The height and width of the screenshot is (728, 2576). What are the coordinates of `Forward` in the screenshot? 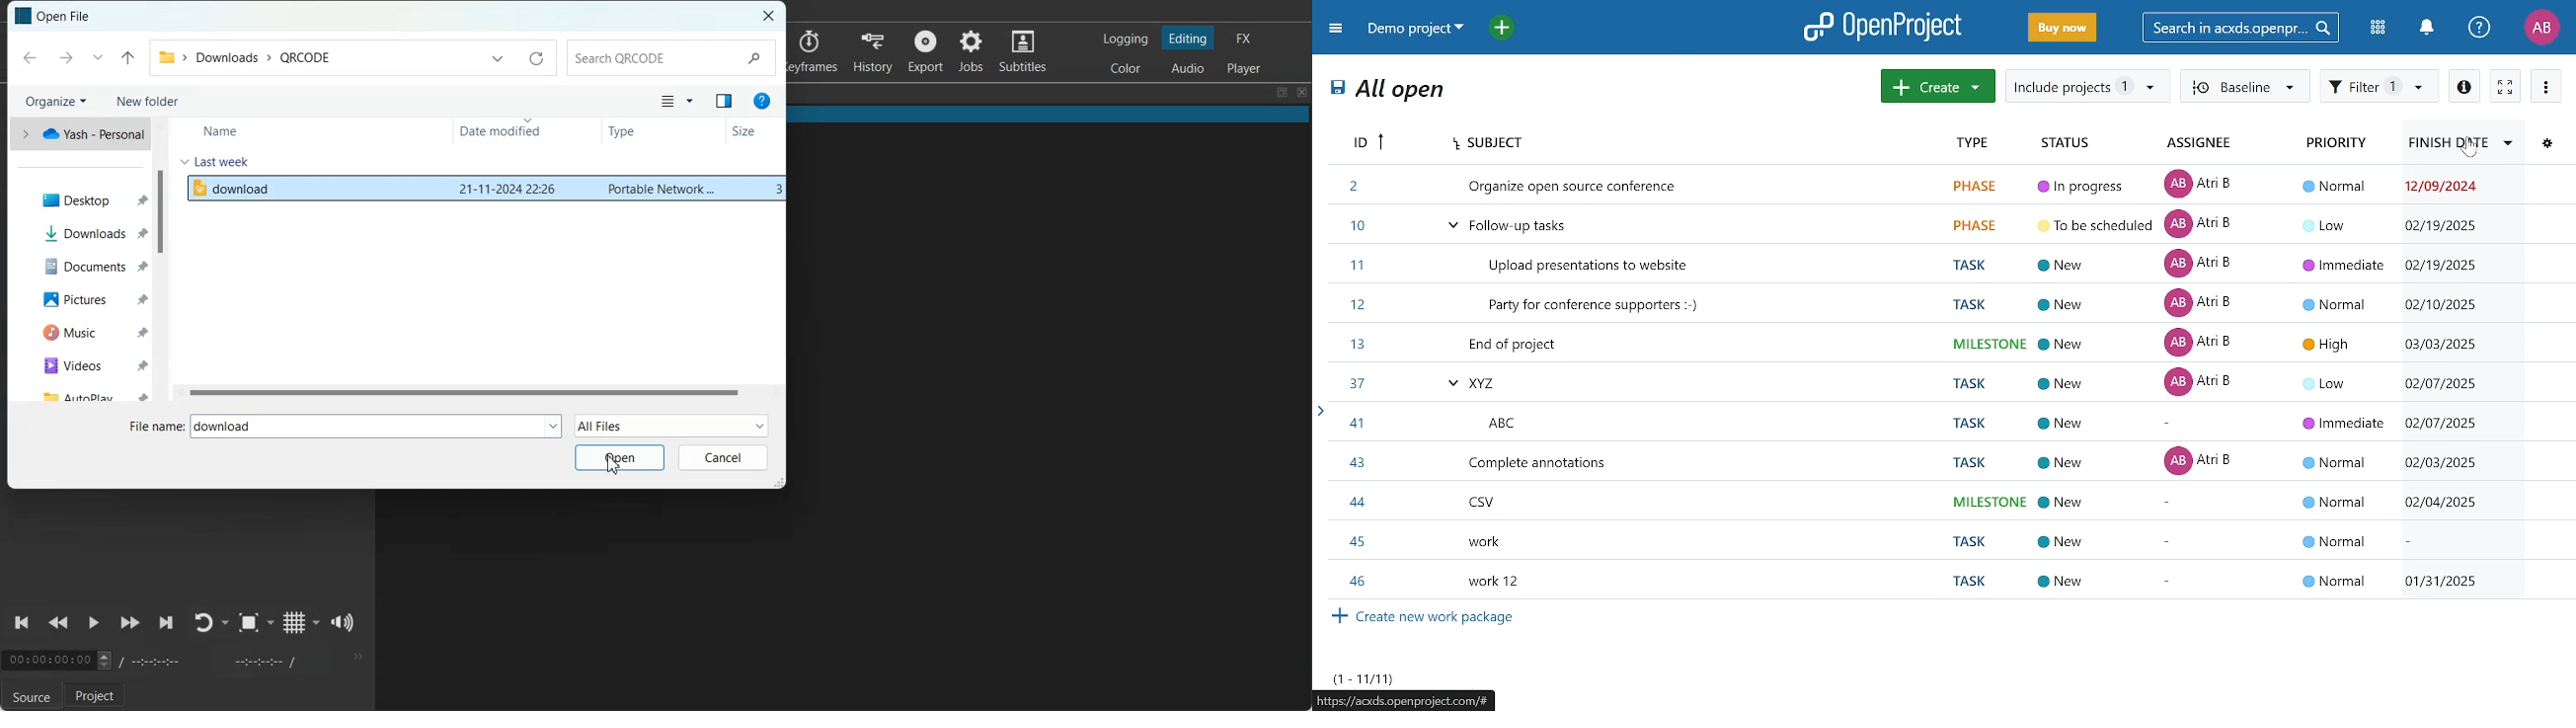 It's located at (63, 59).